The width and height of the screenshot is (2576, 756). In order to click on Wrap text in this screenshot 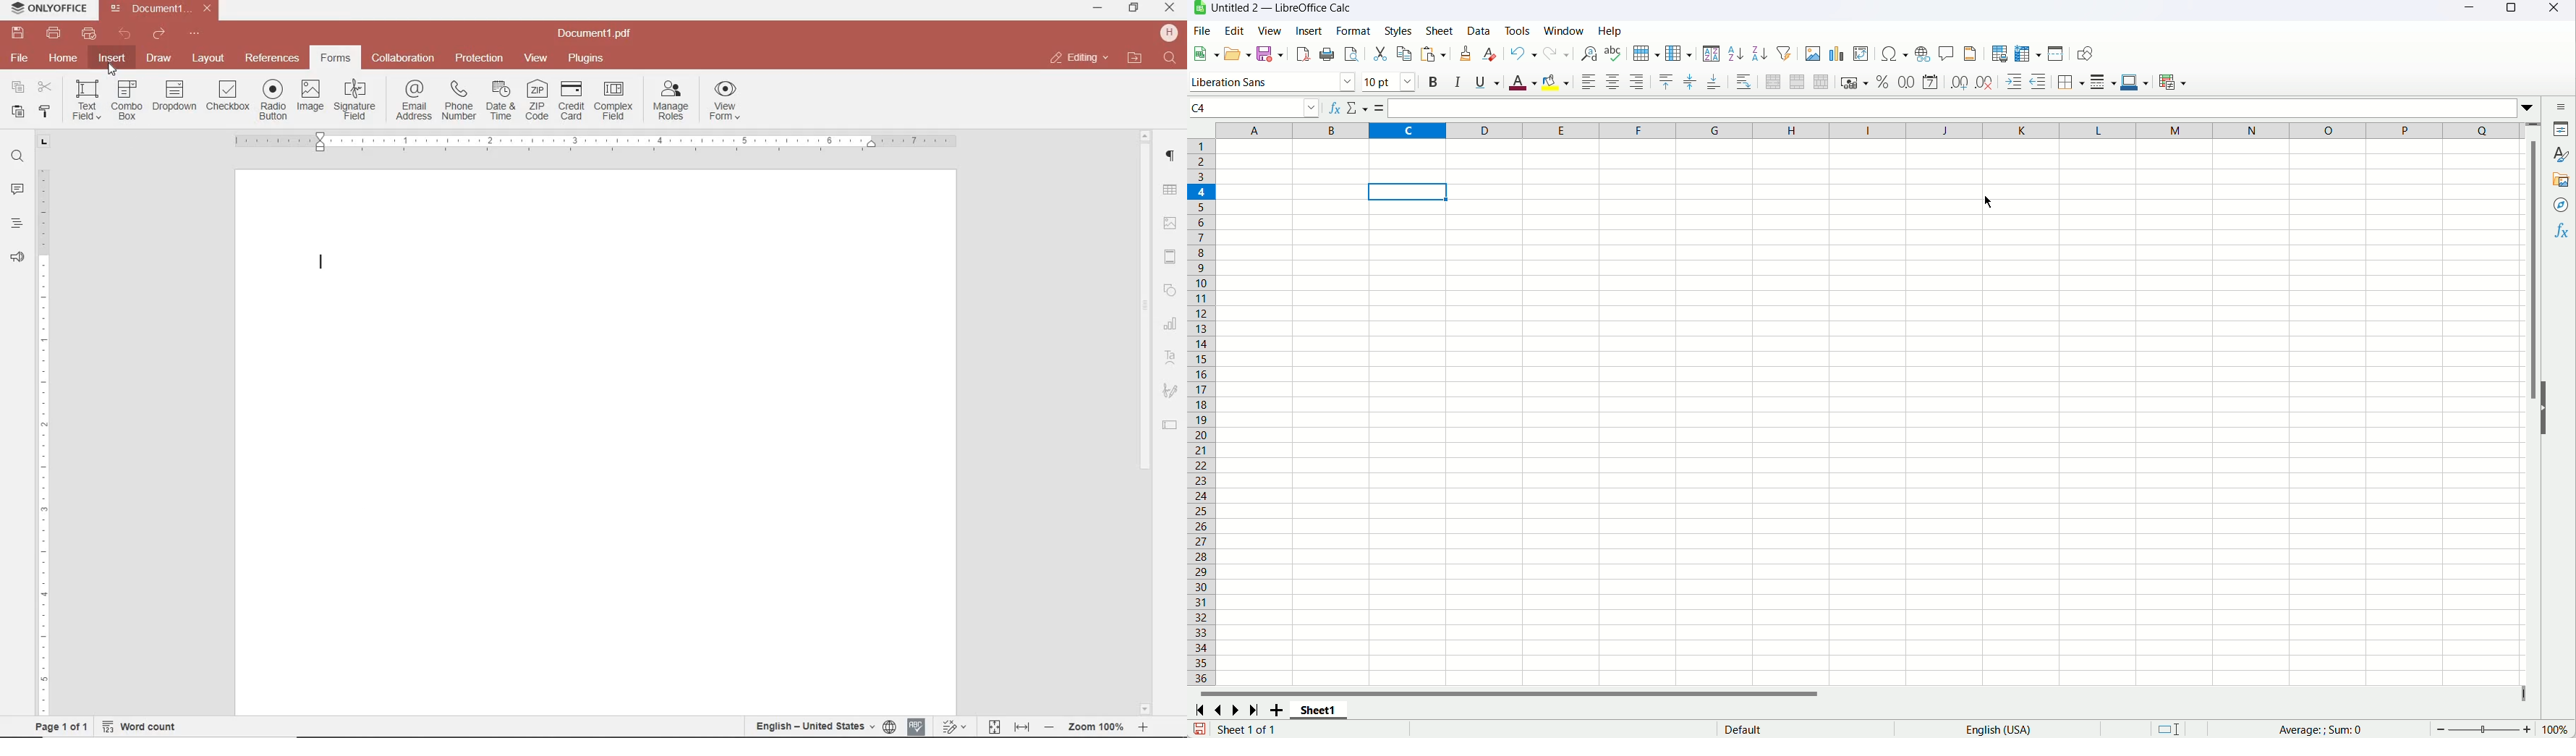, I will do `click(1743, 82)`.